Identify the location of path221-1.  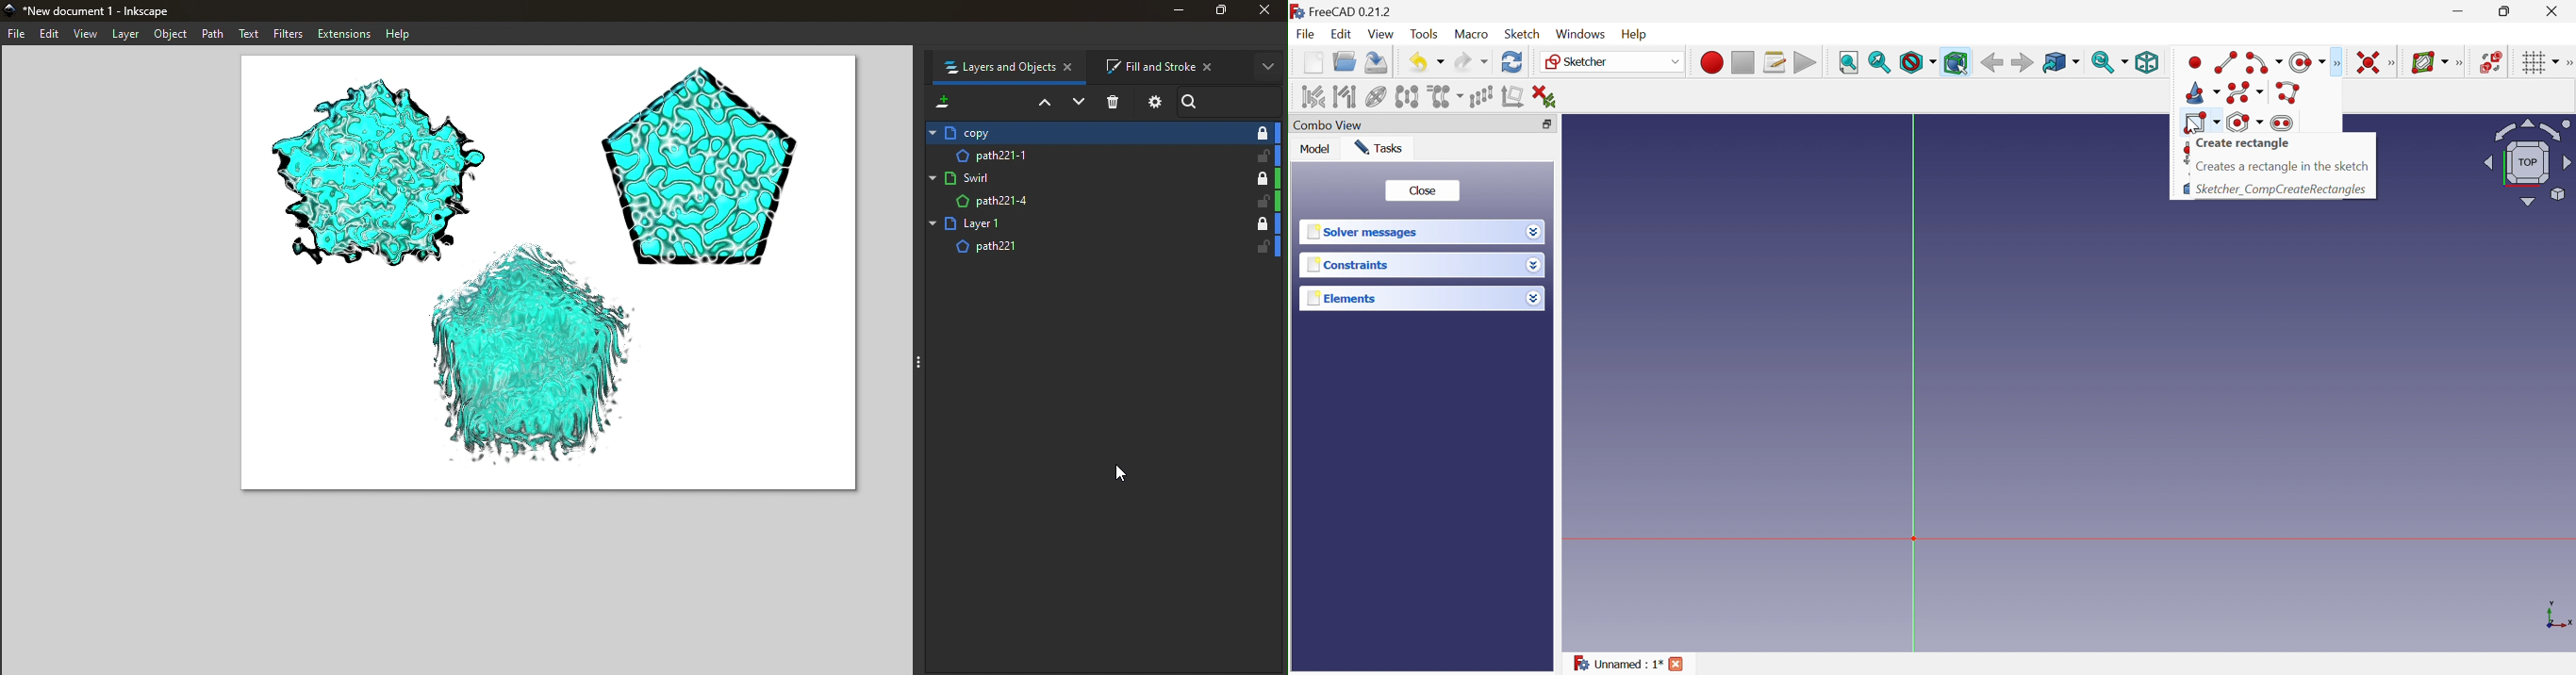
(1070, 155).